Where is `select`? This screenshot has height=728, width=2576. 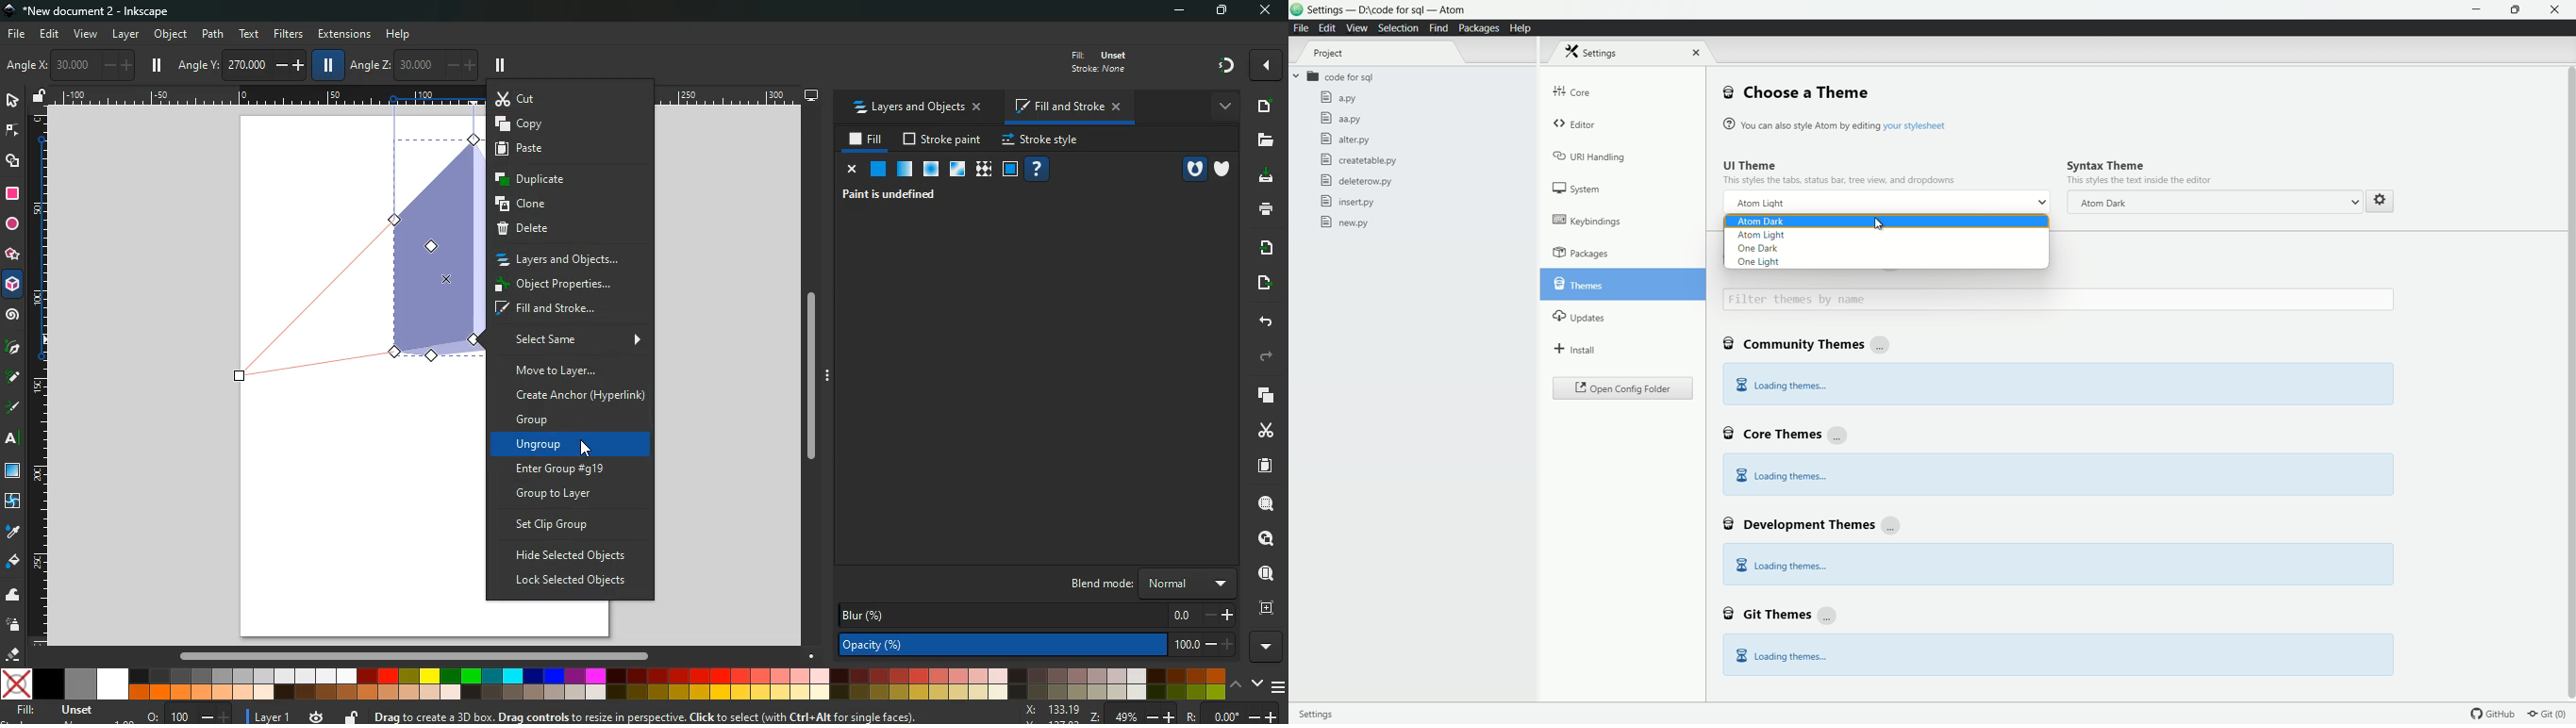
select is located at coordinates (14, 102).